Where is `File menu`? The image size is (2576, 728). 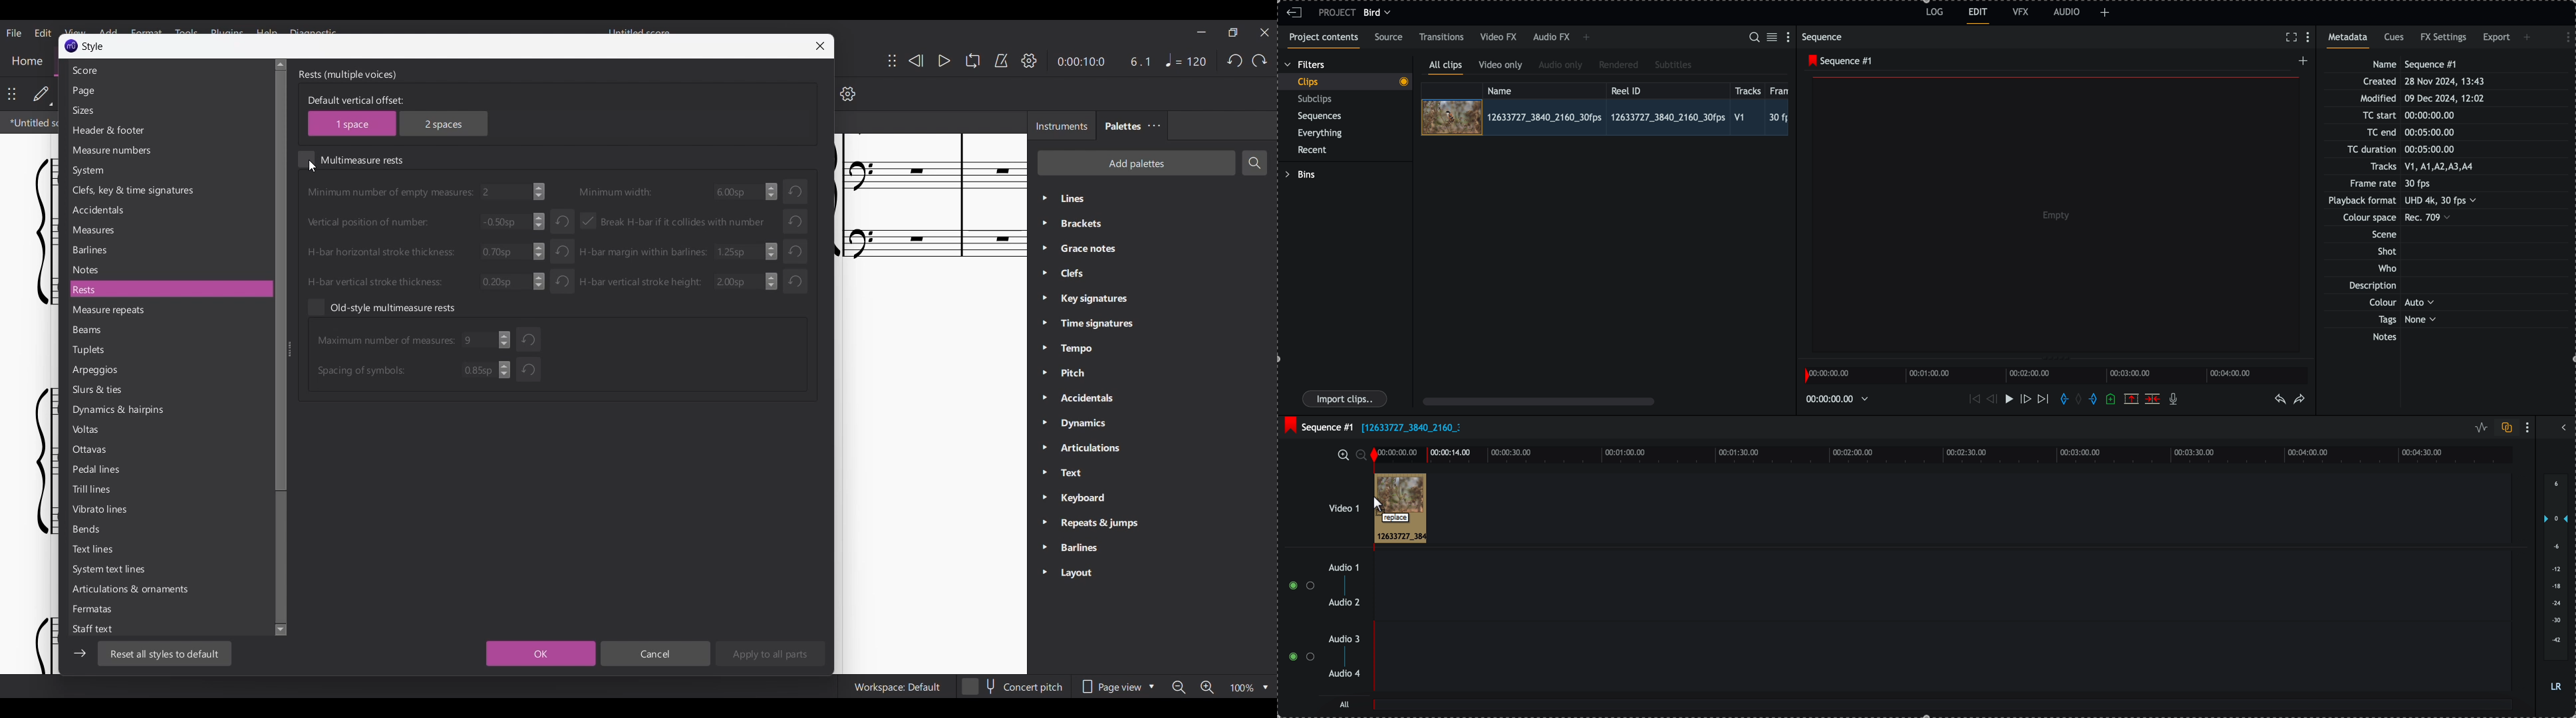
File menu is located at coordinates (14, 33).